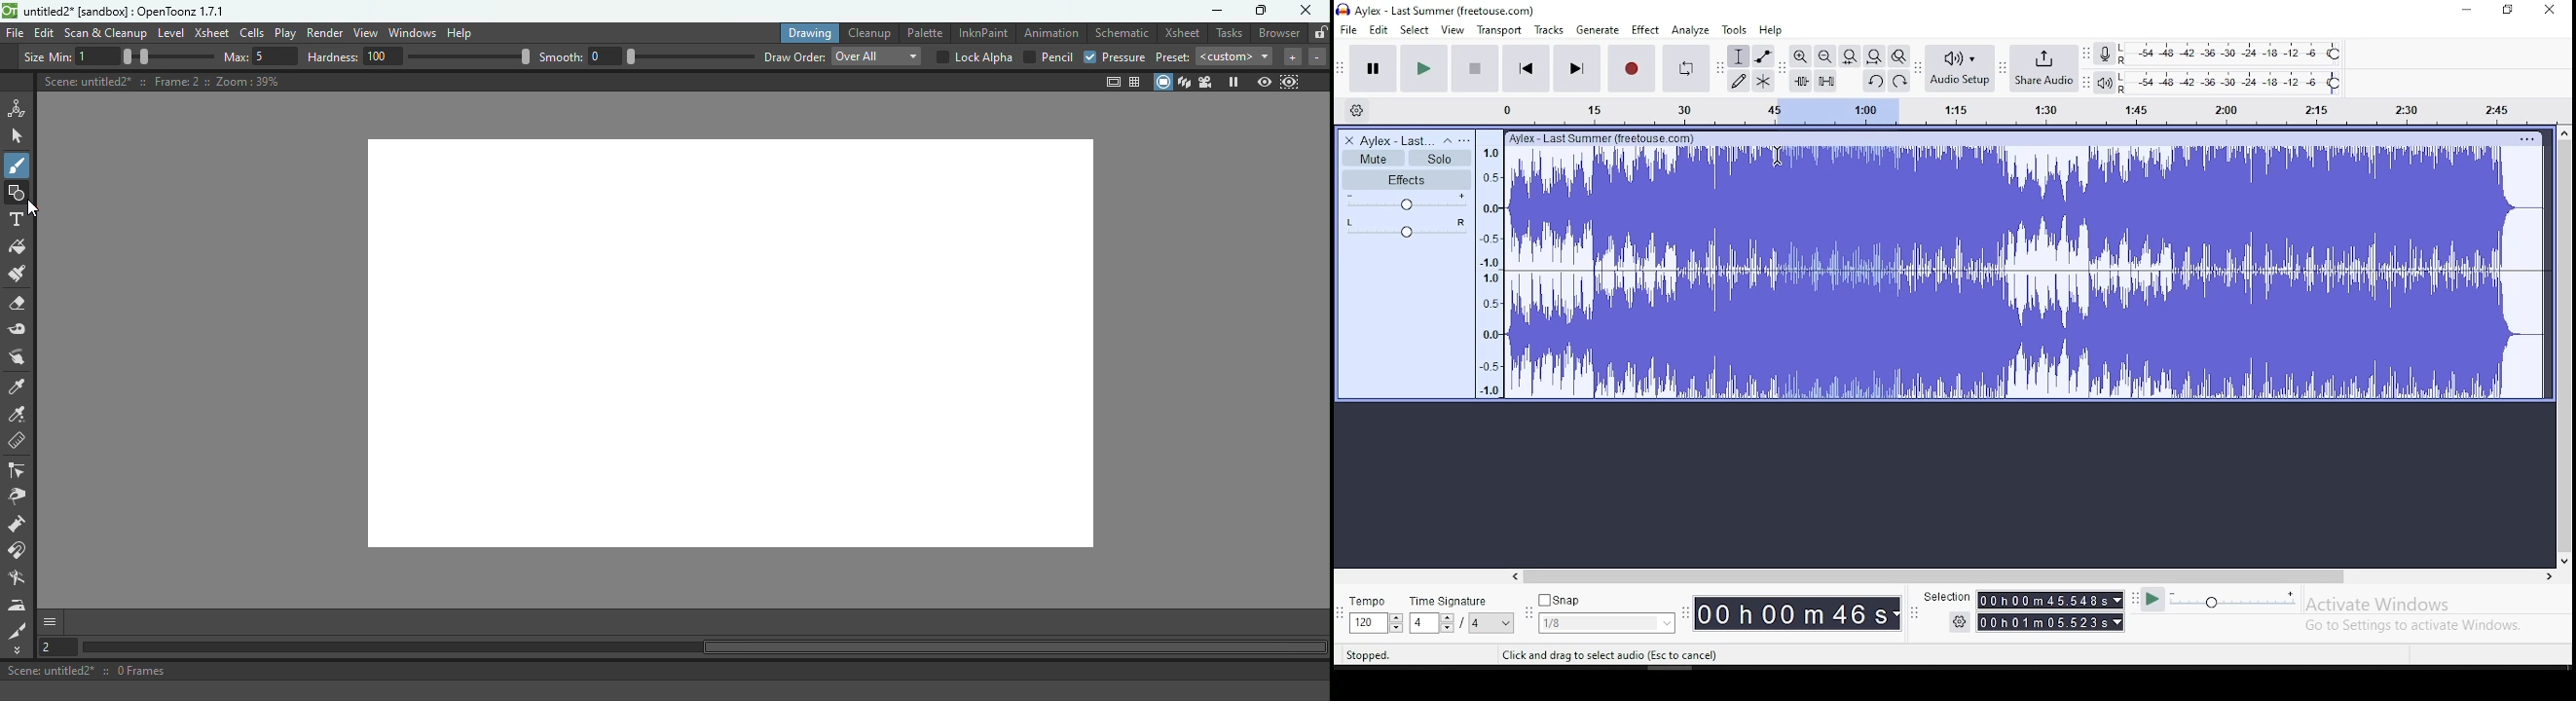 Image resolution: width=2576 pixels, height=728 pixels. What do you see at coordinates (1498, 29) in the screenshot?
I see `transport` at bounding box center [1498, 29].